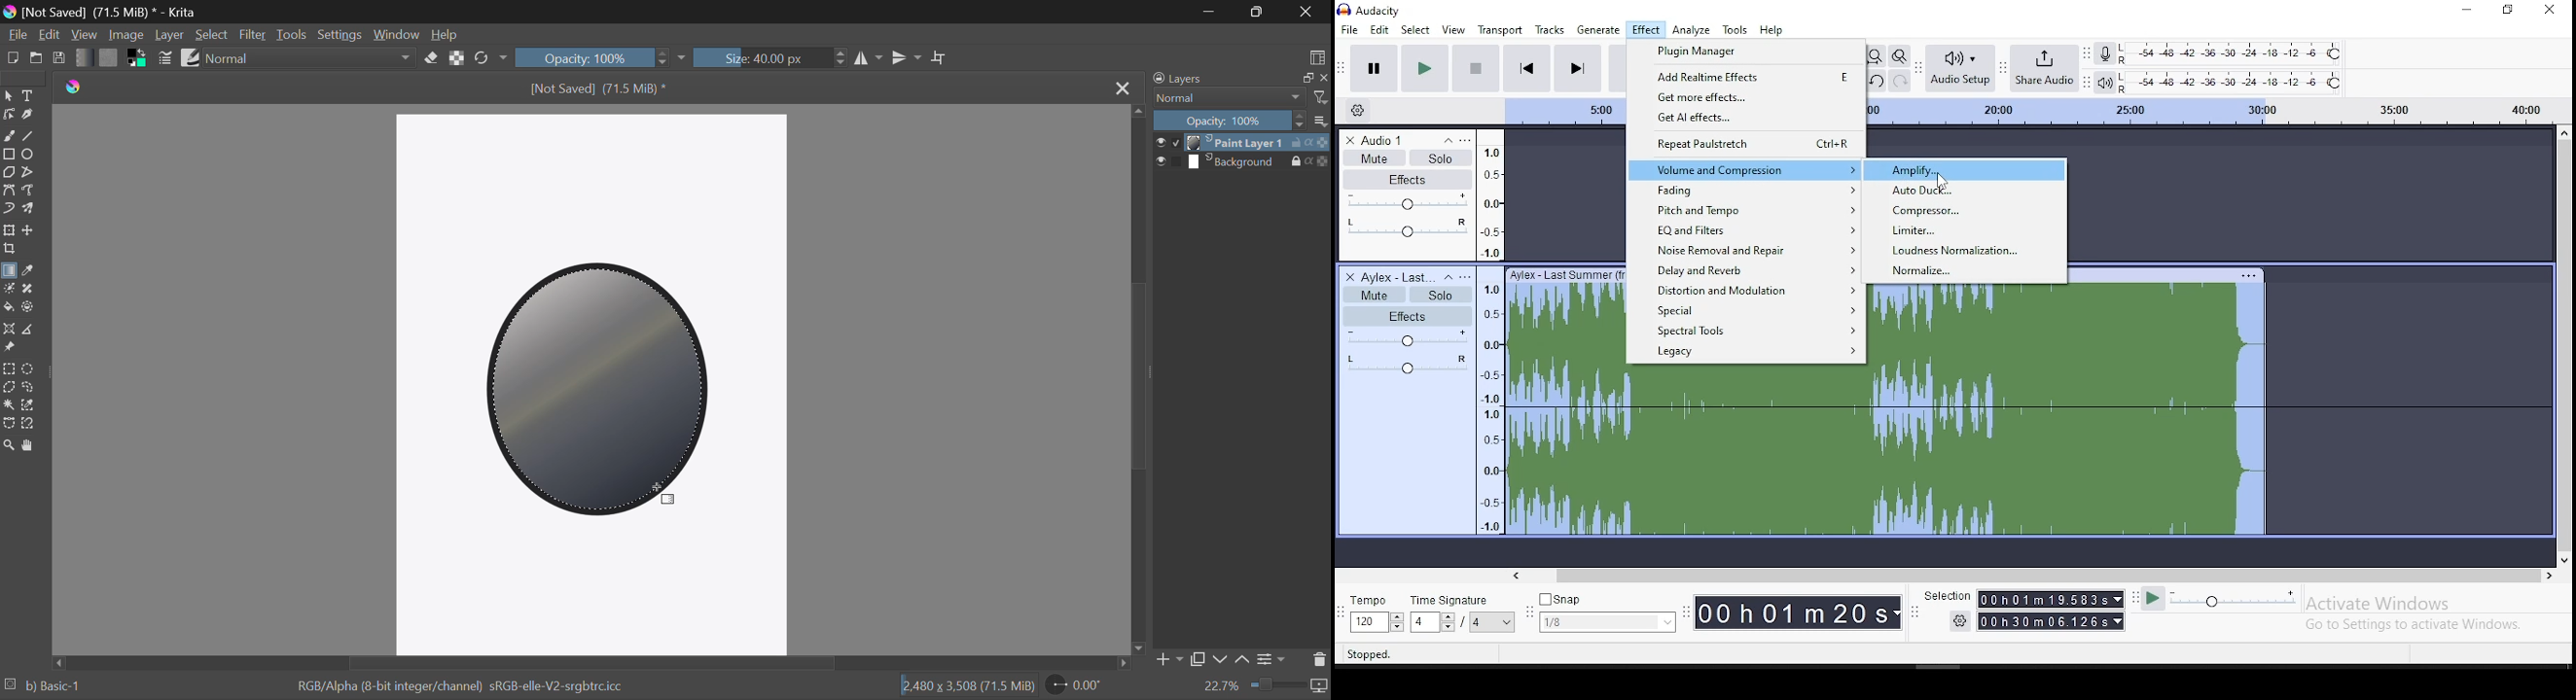 Image resolution: width=2576 pixels, height=700 pixels. Describe the element at coordinates (1476, 67) in the screenshot. I see `stop` at that location.